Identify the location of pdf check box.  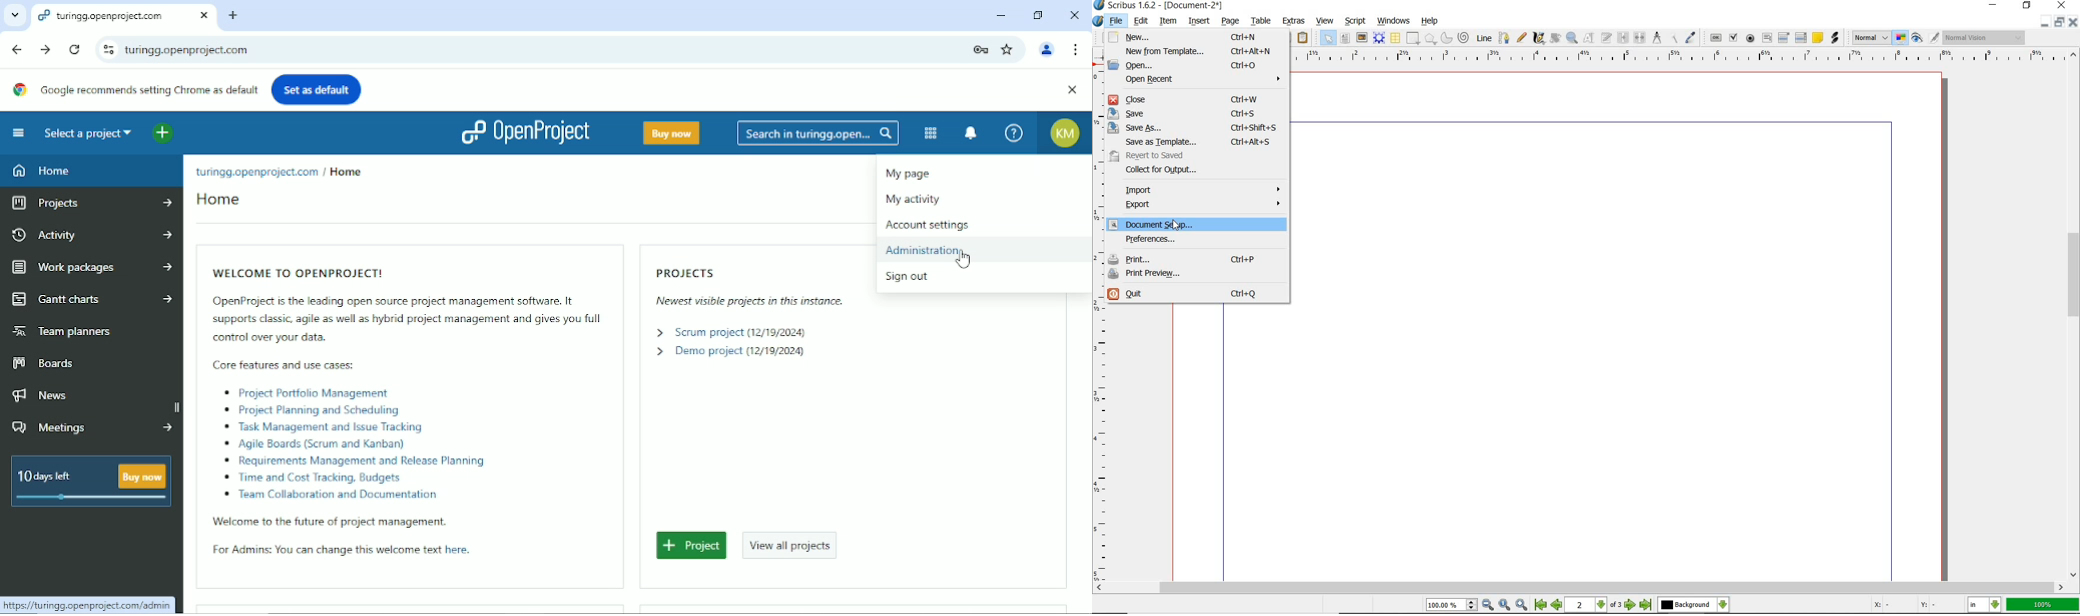
(1734, 39).